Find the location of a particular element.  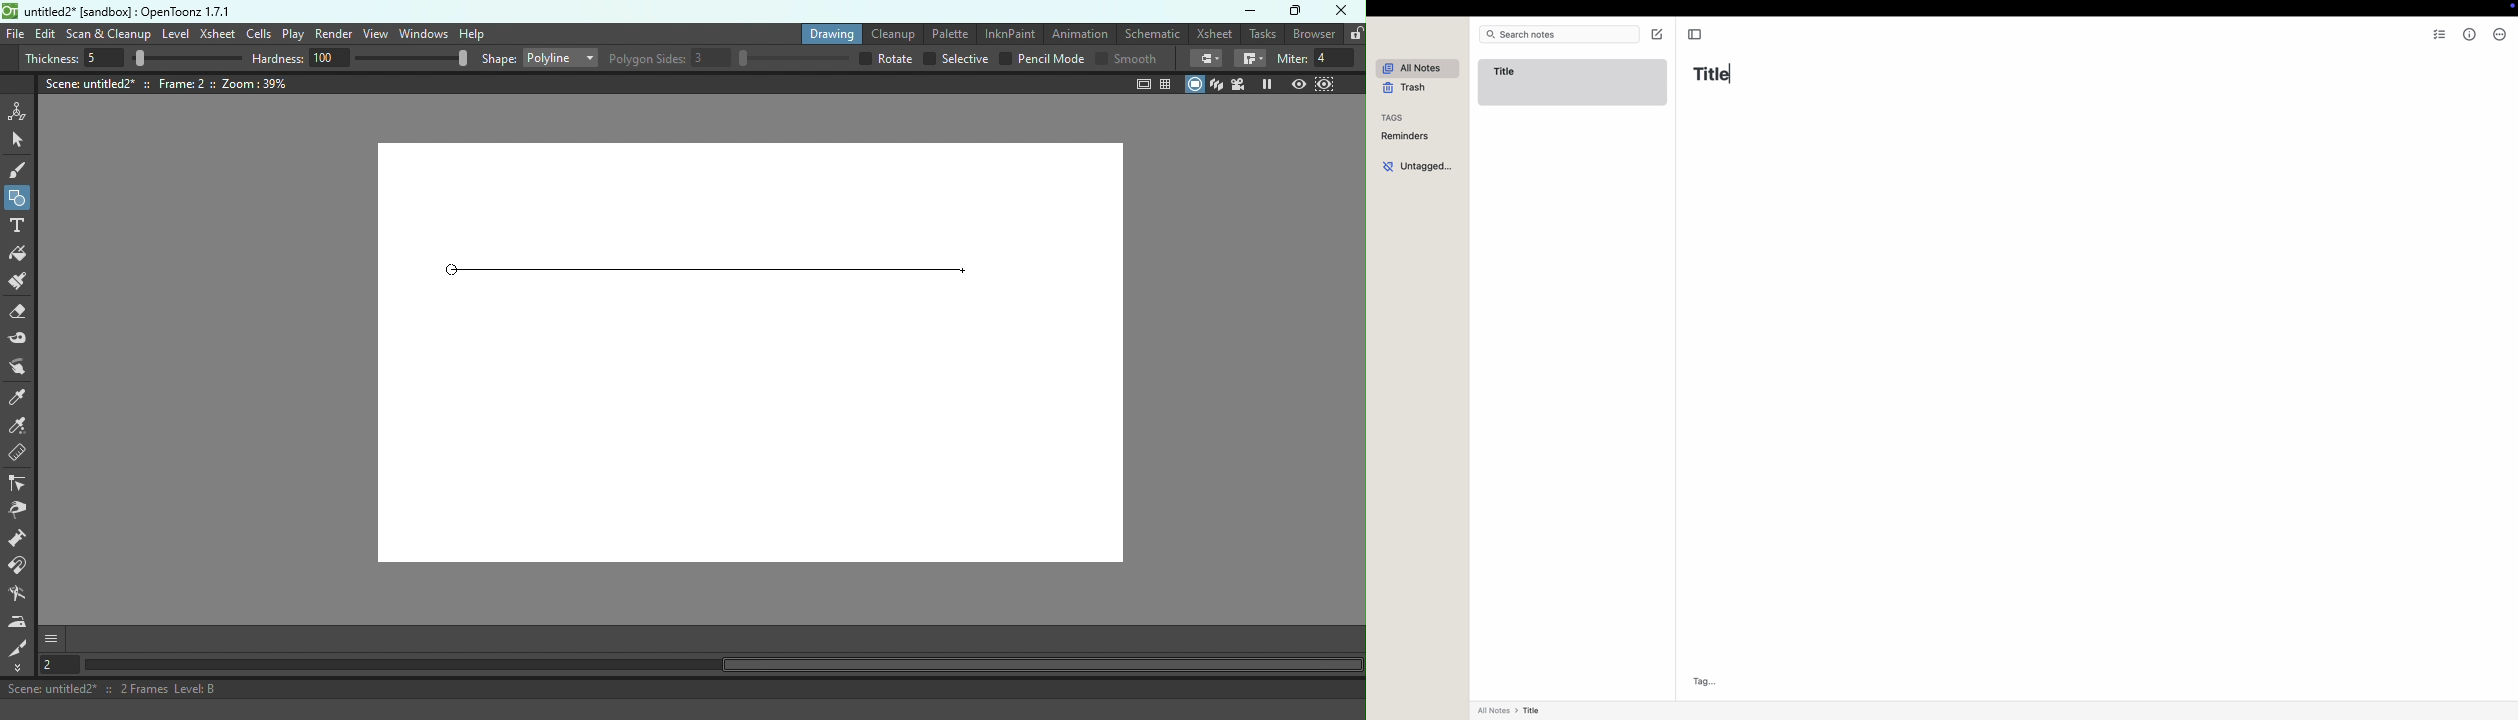

toggle sidebar is located at coordinates (1694, 35).